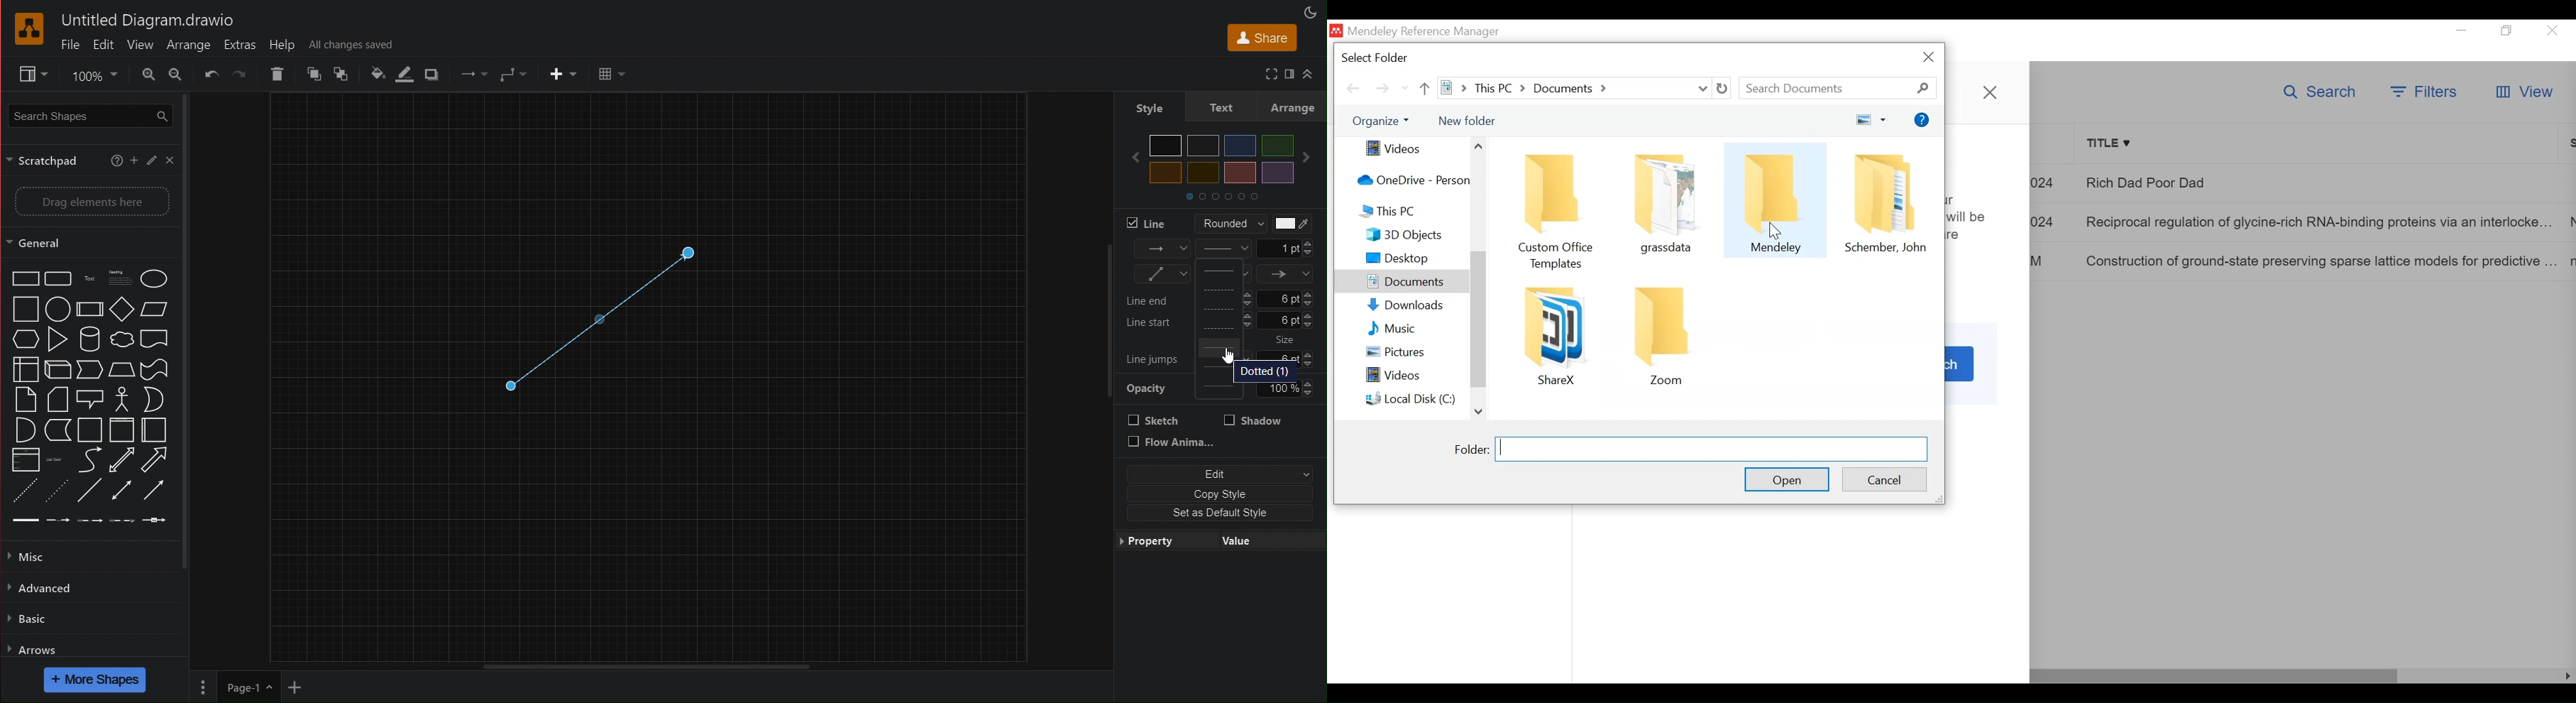 The width and height of the screenshot is (2576, 728). I want to click on Redo, so click(240, 75).